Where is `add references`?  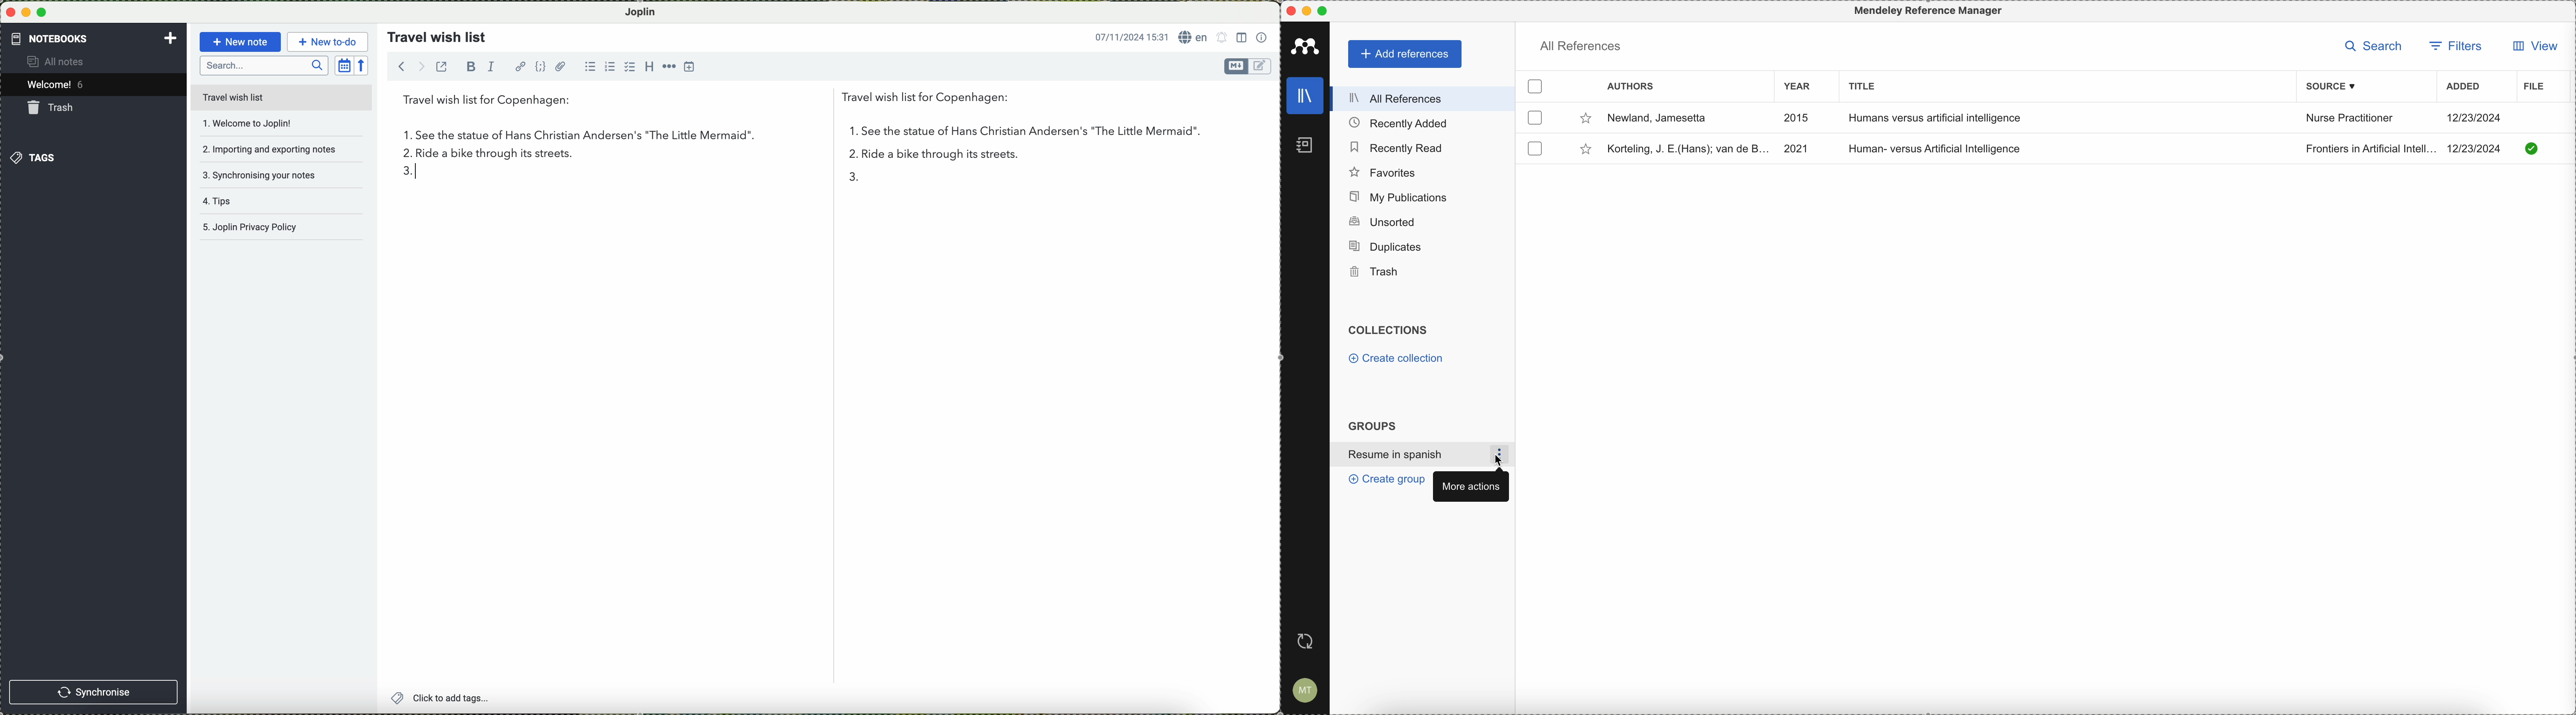
add references is located at coordinates (1405, 55).